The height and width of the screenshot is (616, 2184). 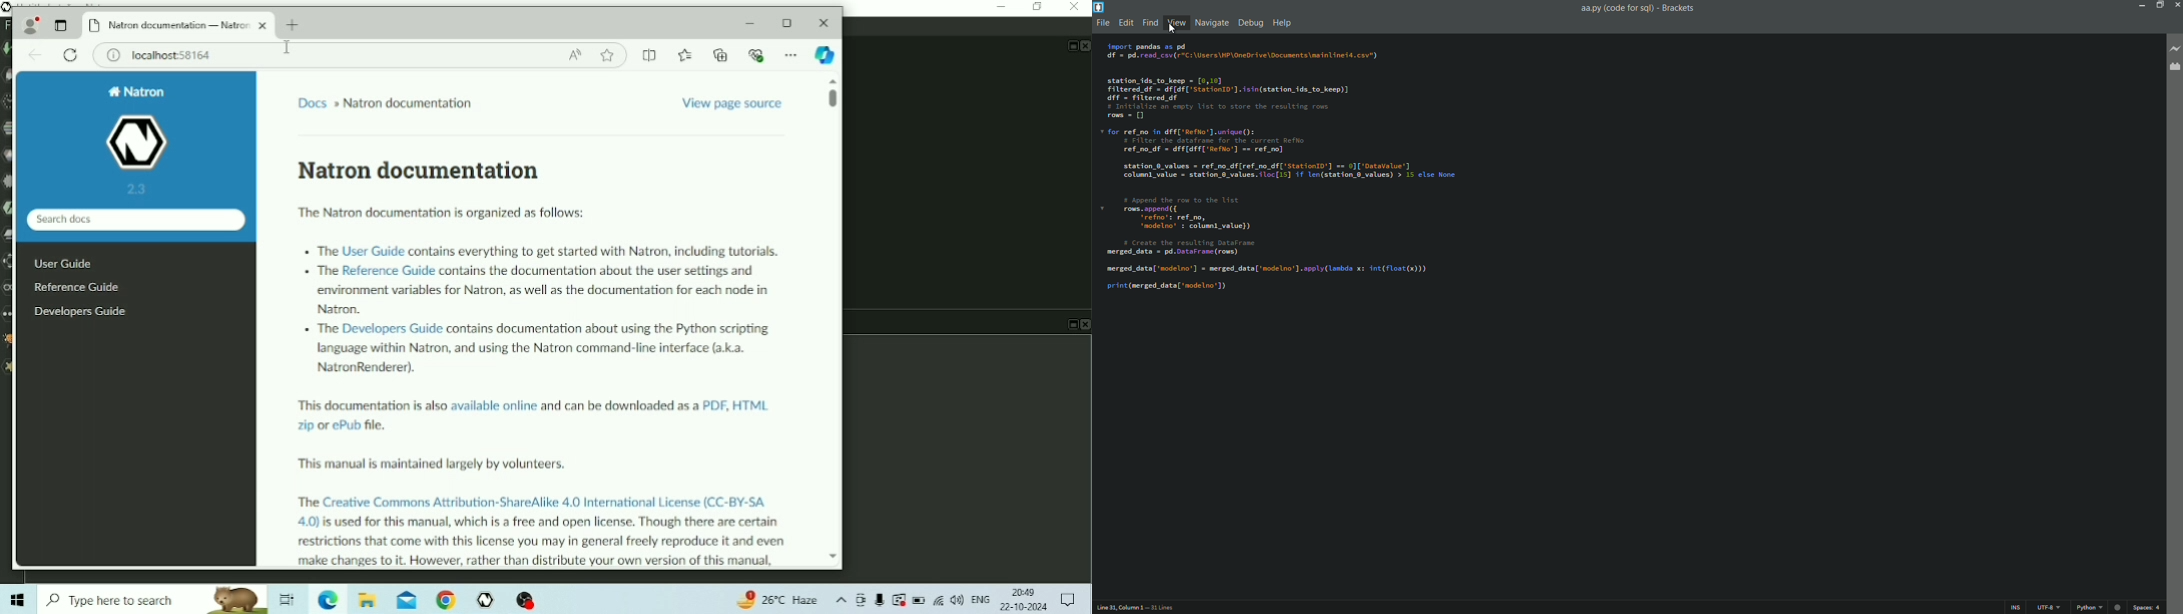 What do you see at coordinates (1176, 23) in the screenshot?
I see `view menu` at bounding box center [1176, 23].